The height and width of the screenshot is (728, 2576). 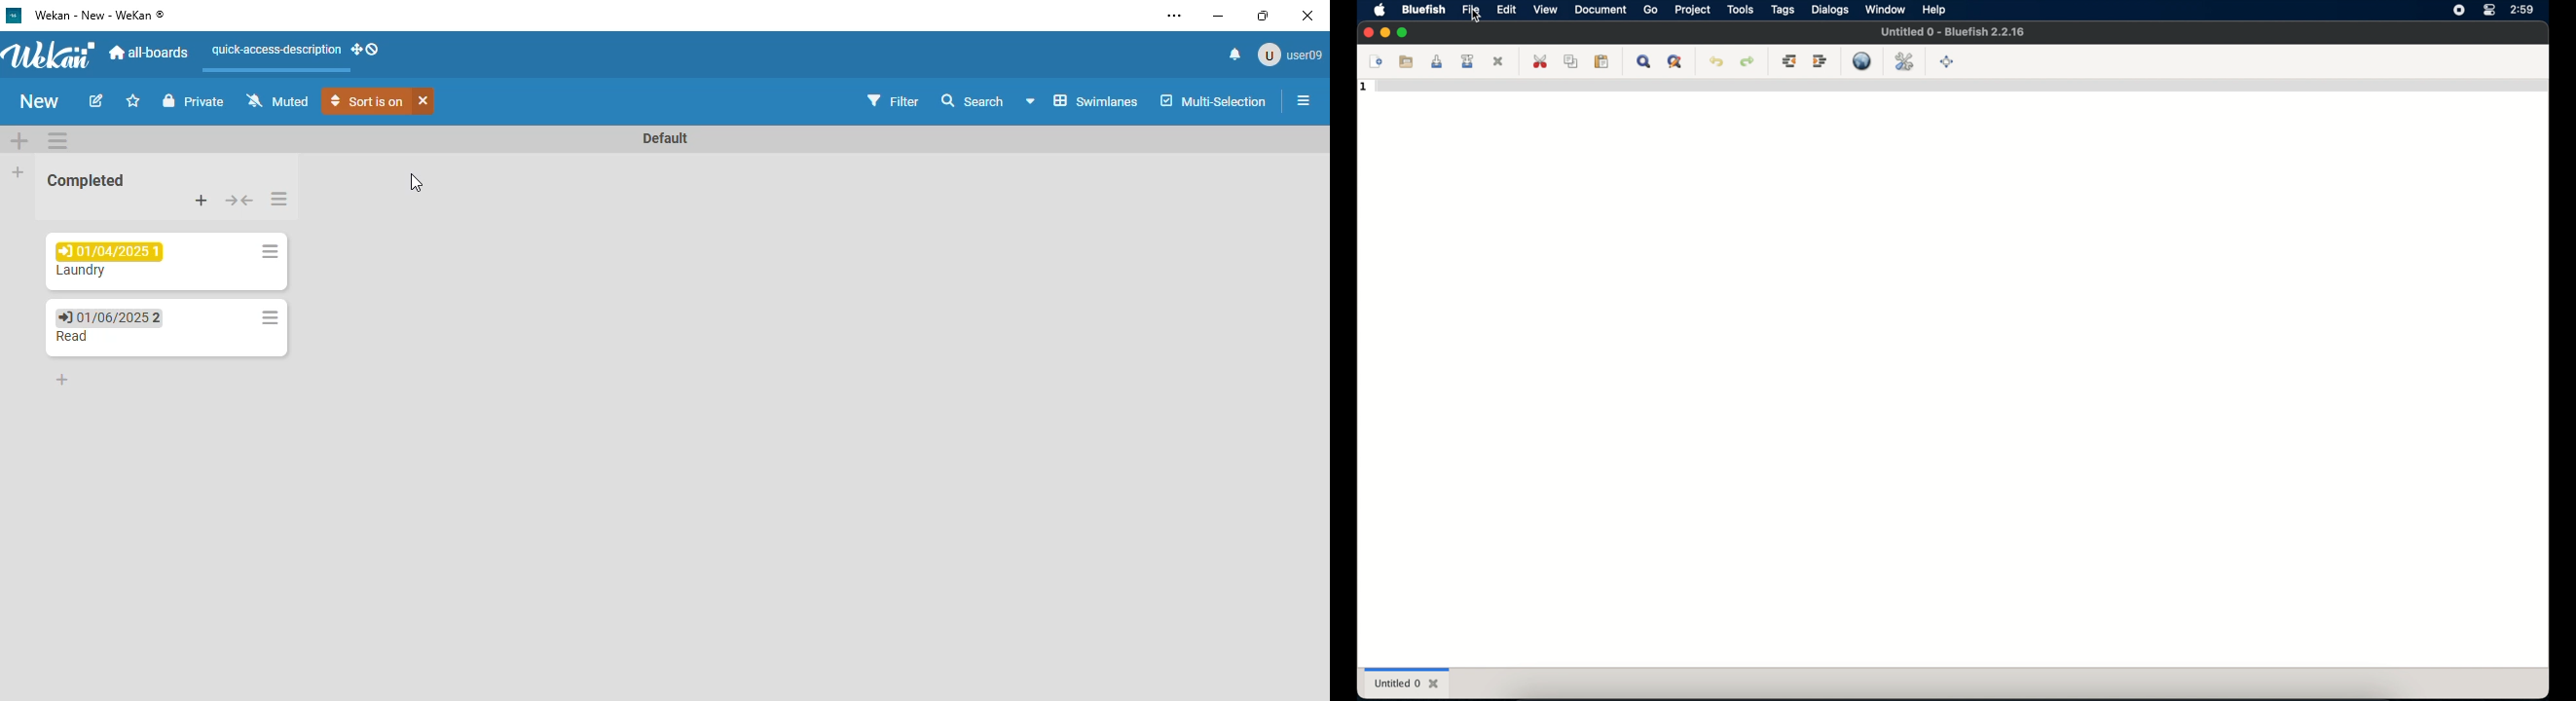 I want to click on paste, so click(x=1602, y=62).